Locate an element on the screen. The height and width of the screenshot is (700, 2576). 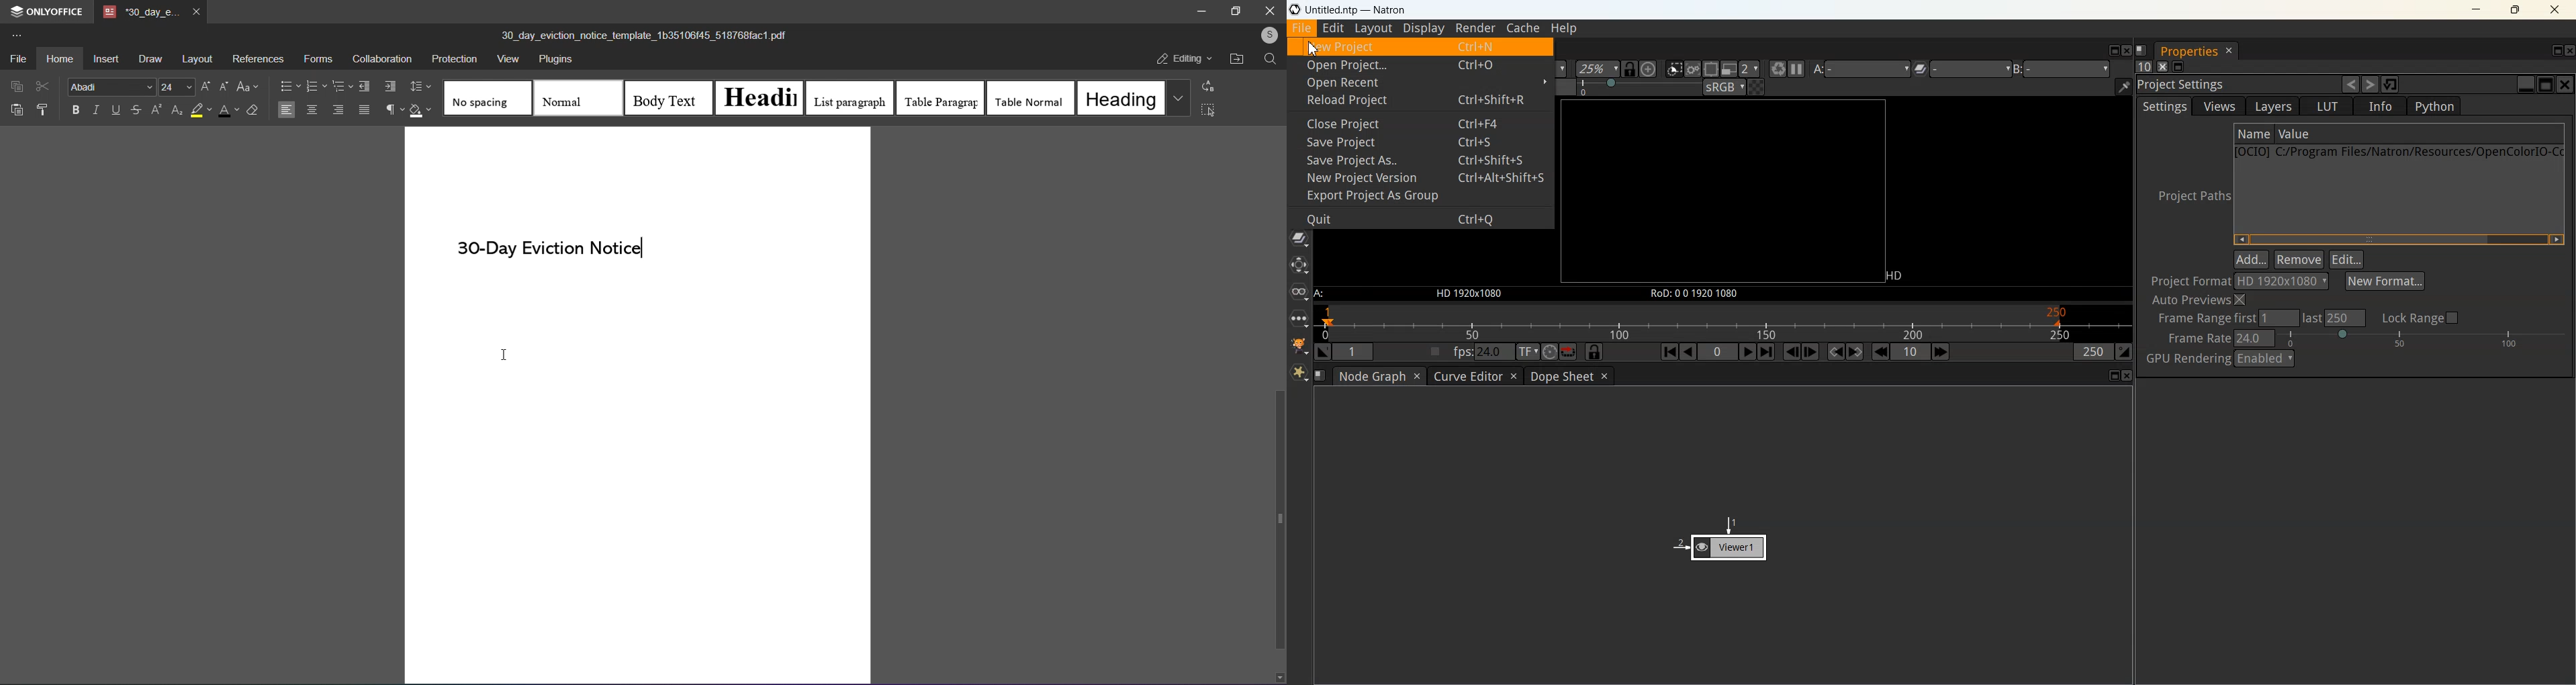
no spacing is located at coordinates (487, 100).